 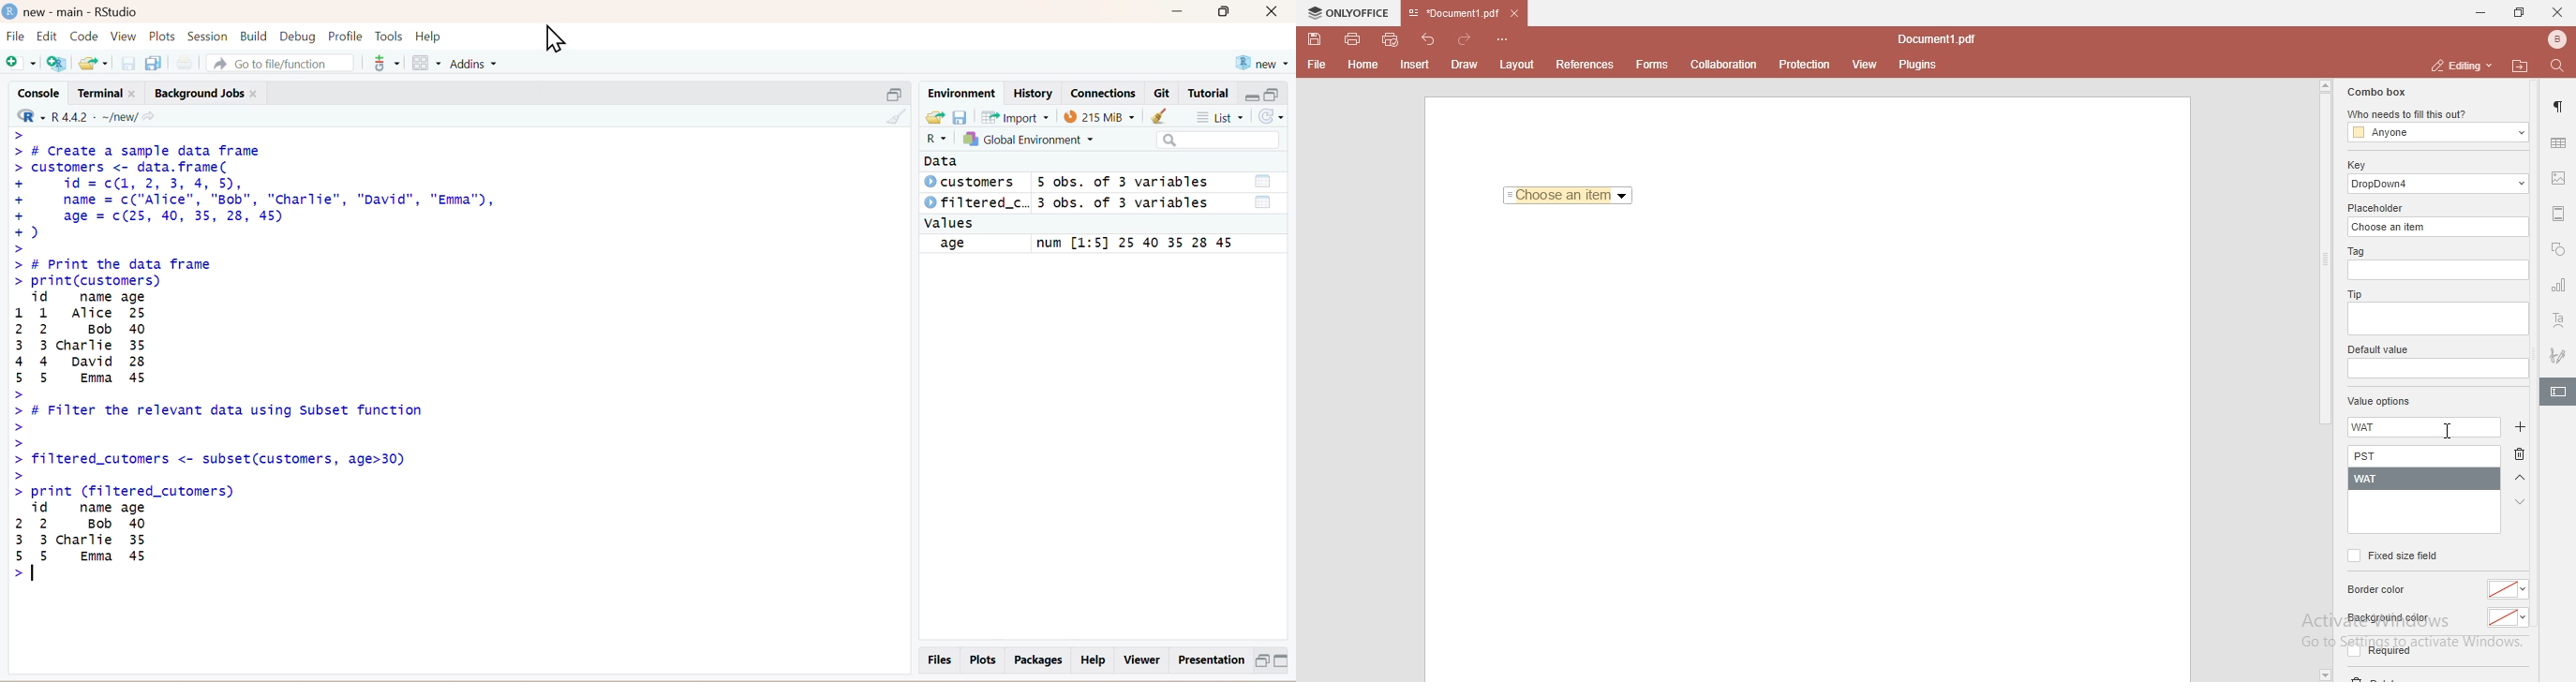 What do you see at coordinates (251, 36) in the screenshot?
I see `Build` at bounding box center [251, 36].